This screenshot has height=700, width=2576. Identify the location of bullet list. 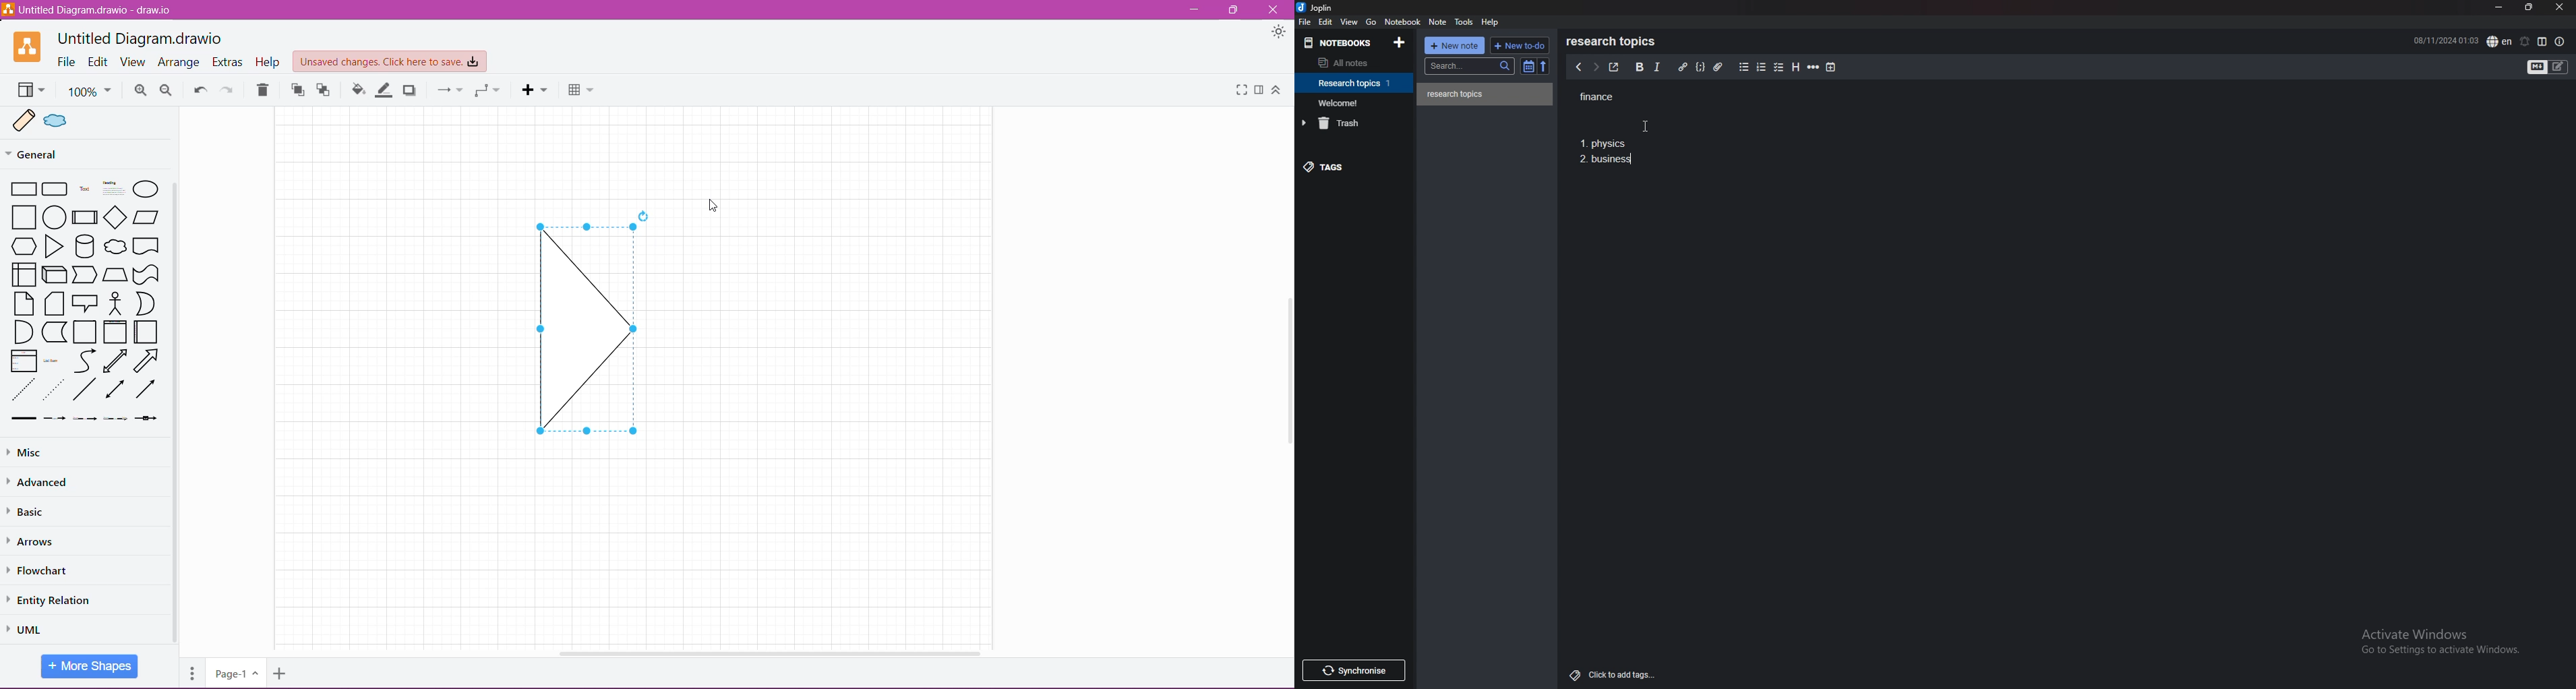
(1744, 67).